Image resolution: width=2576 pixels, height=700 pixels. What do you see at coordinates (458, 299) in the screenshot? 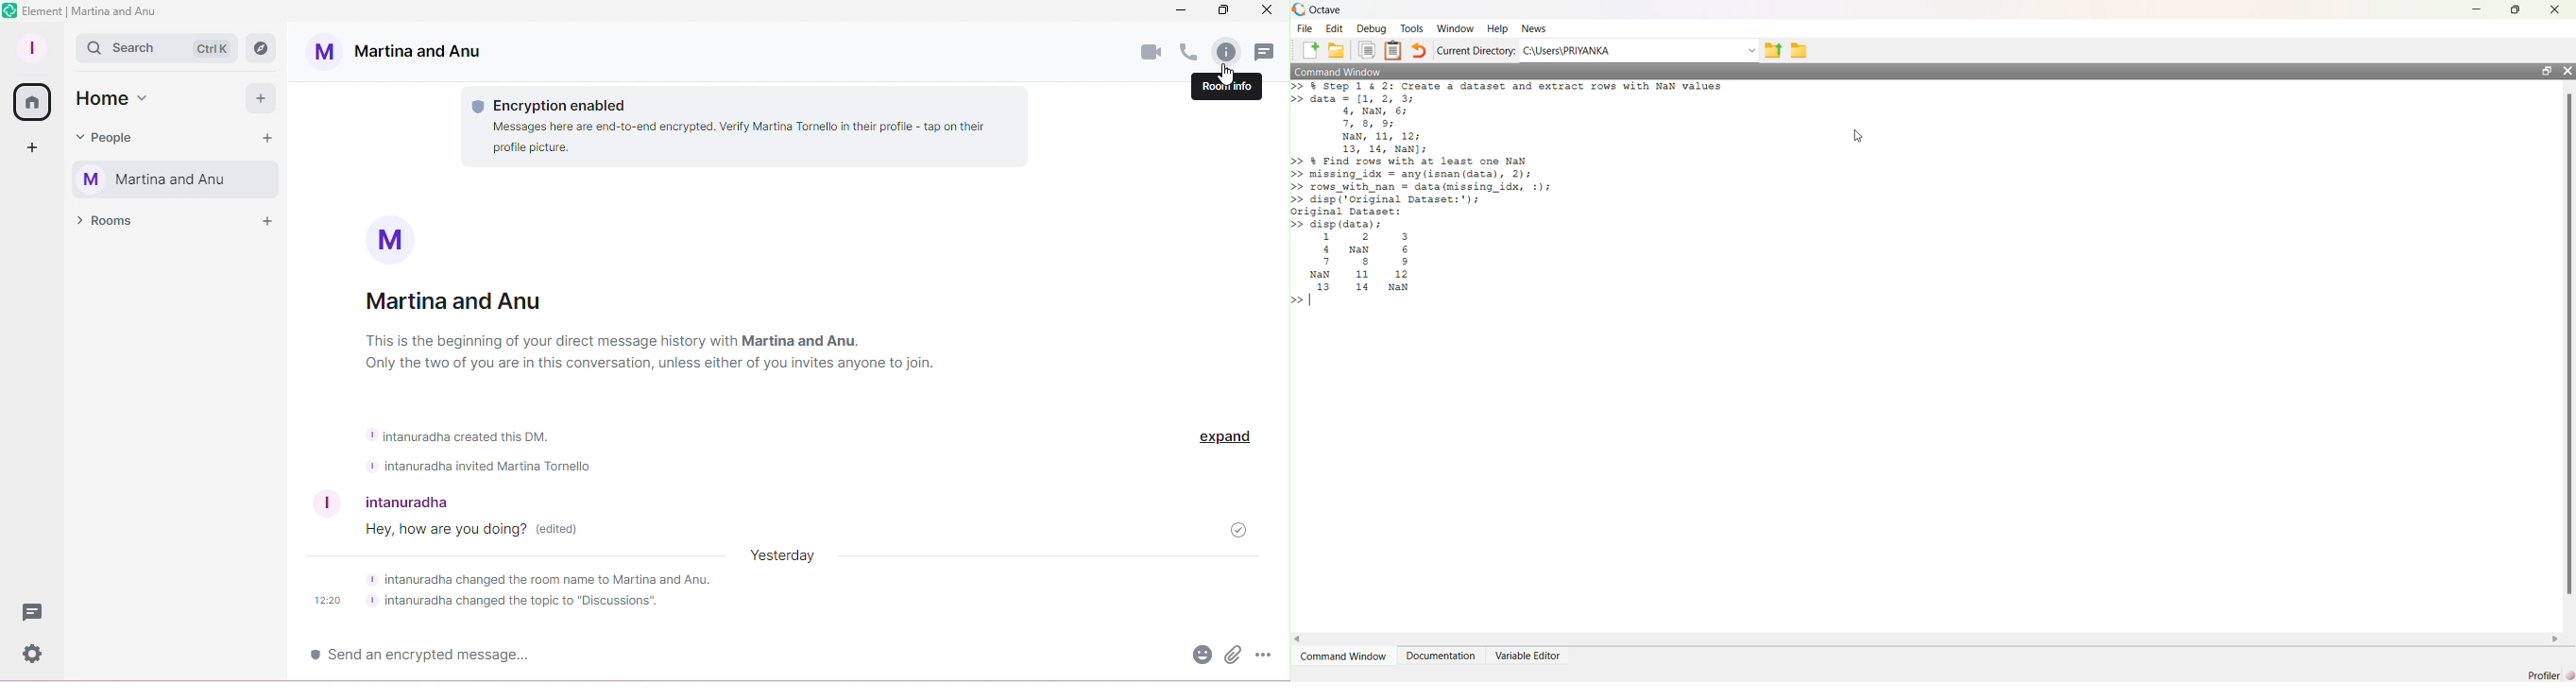
I see `Martina and Anu` at bounding box center [458, 299].